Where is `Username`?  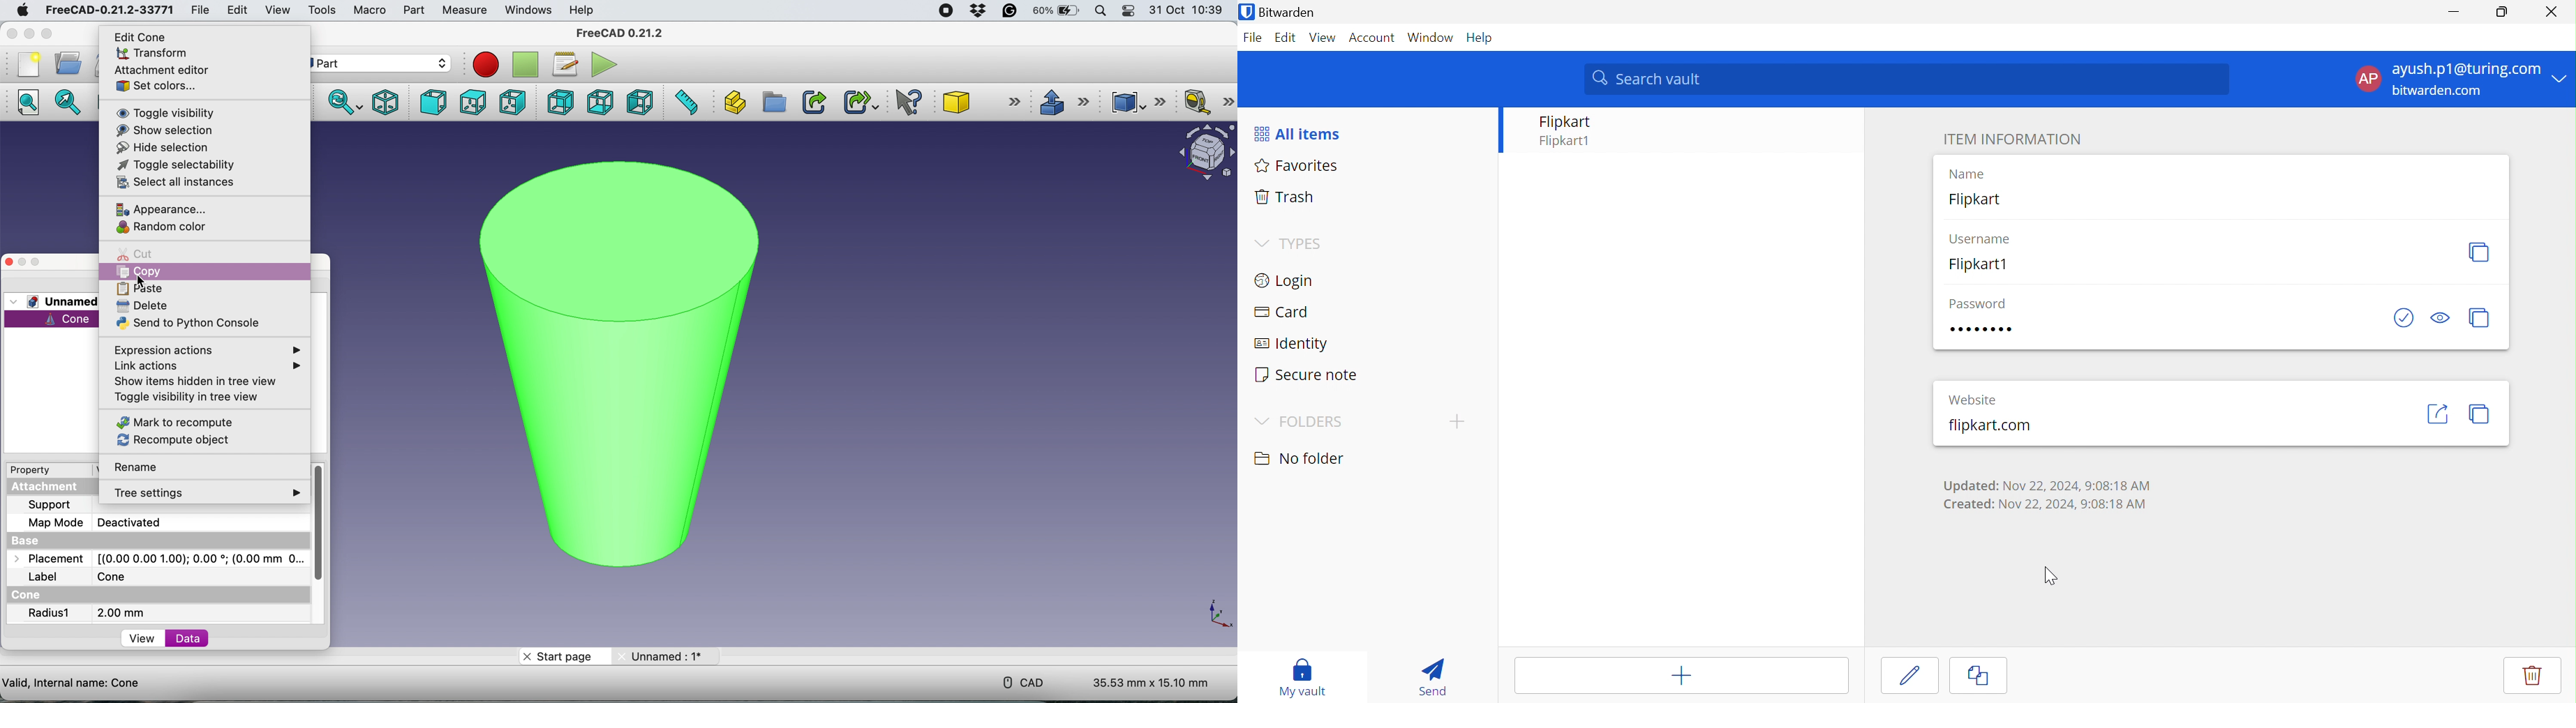 Username is located at coordinates (1979, 238).